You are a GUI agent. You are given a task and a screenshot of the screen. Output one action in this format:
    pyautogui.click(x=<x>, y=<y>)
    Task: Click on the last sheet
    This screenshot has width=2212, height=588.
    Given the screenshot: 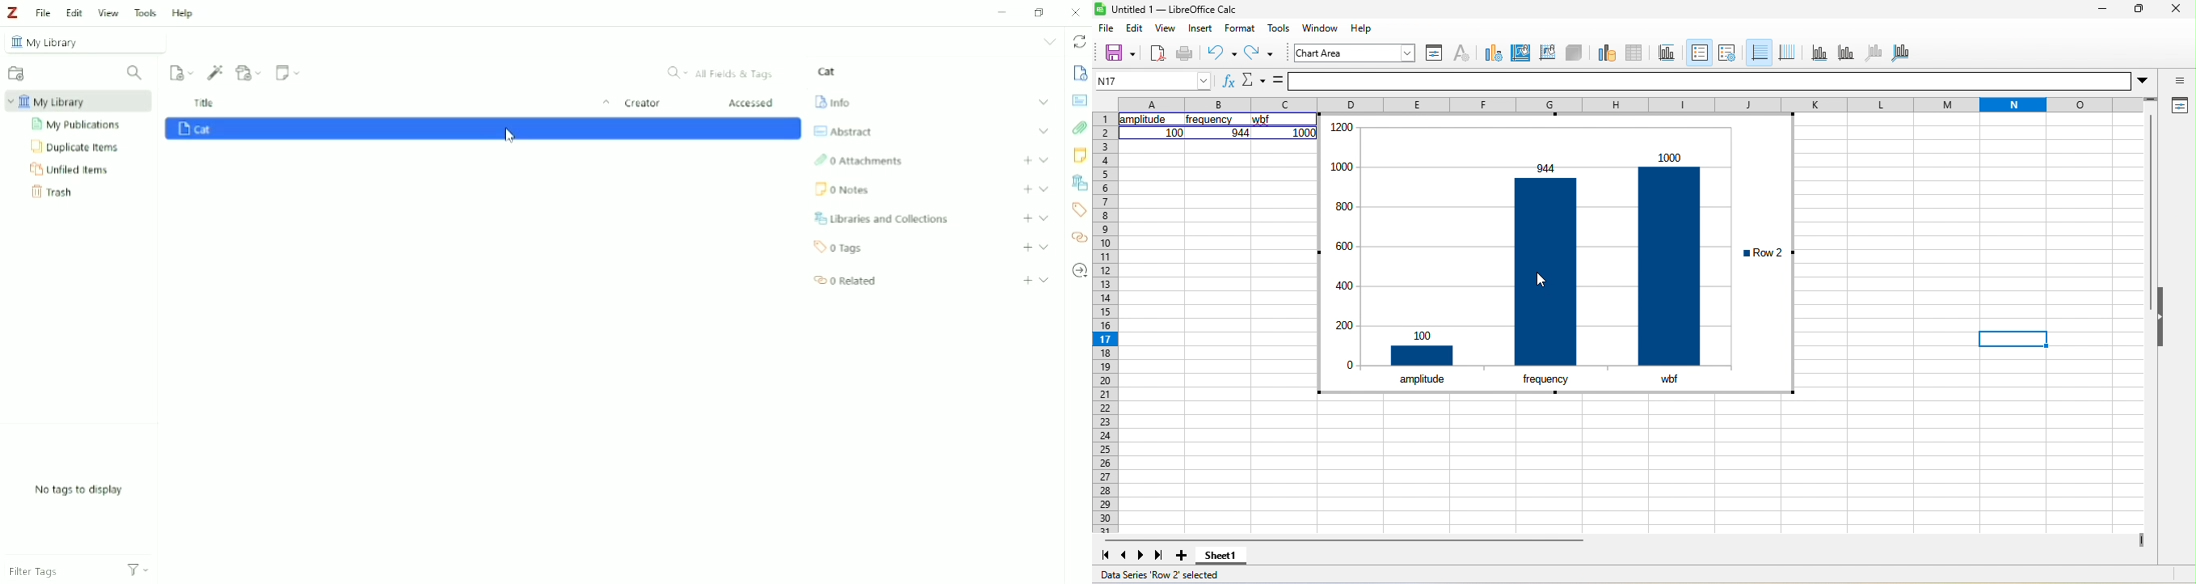 What is the action you would take?
    pyautogui.click(x=1162, y=556)
    